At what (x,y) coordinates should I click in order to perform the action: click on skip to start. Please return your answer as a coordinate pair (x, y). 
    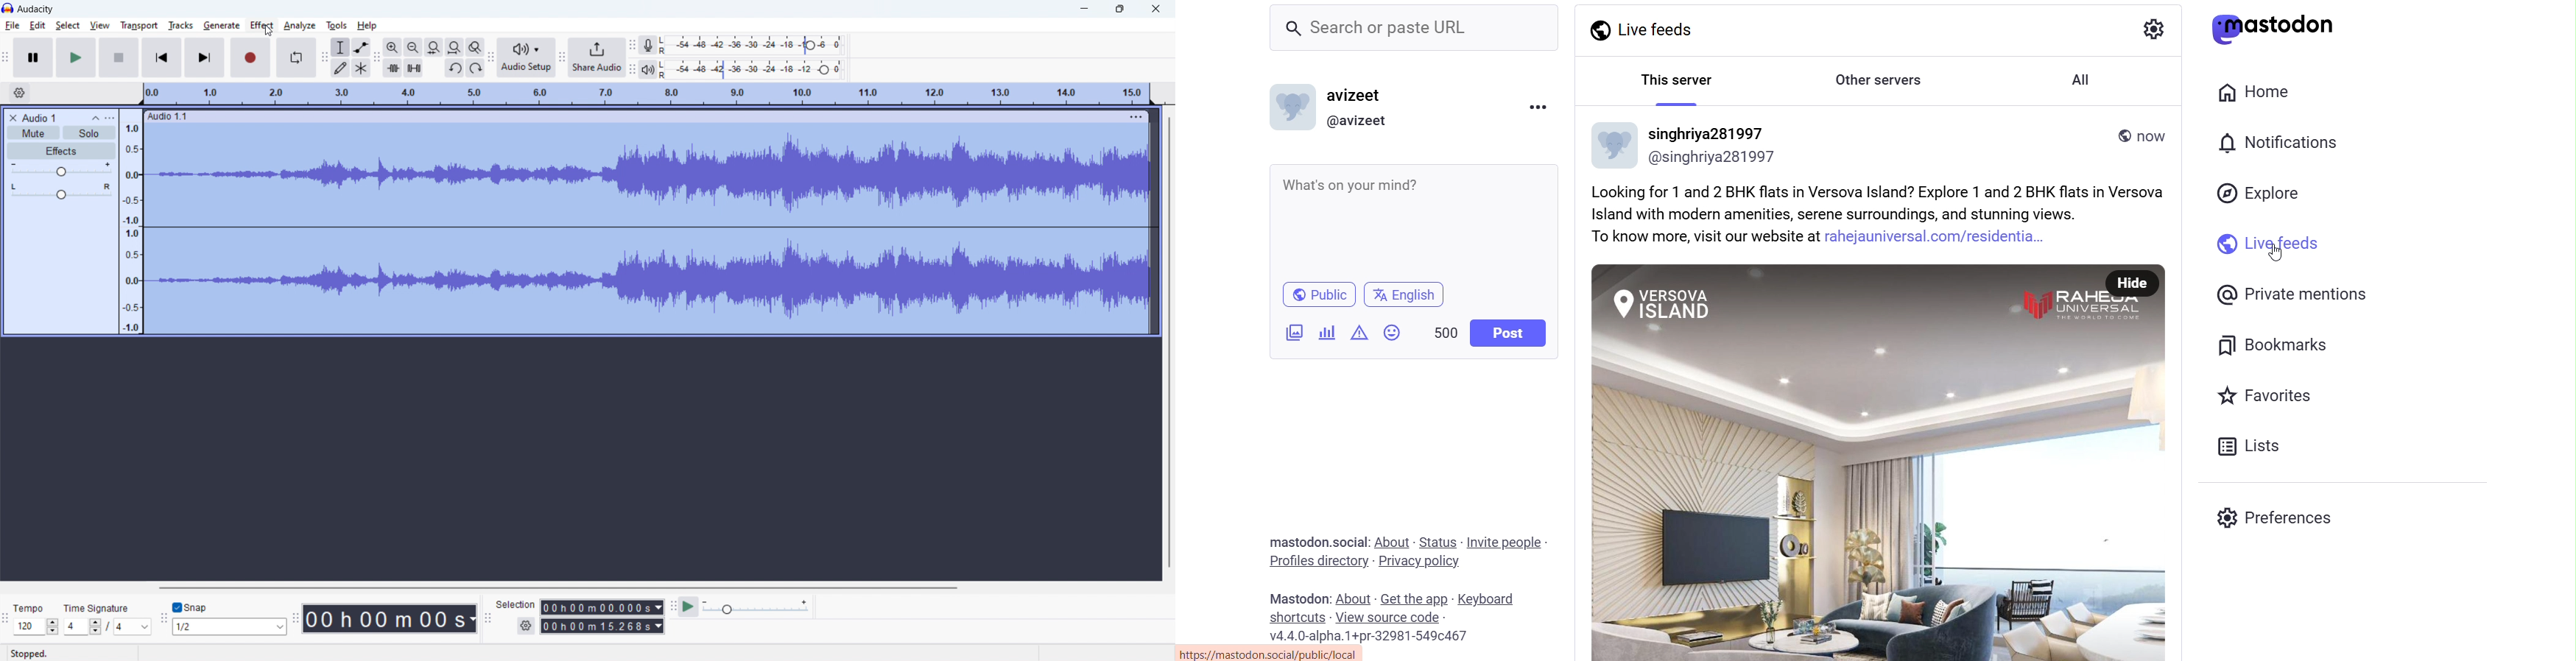
    Looking at the image, I should click on (162, 58).